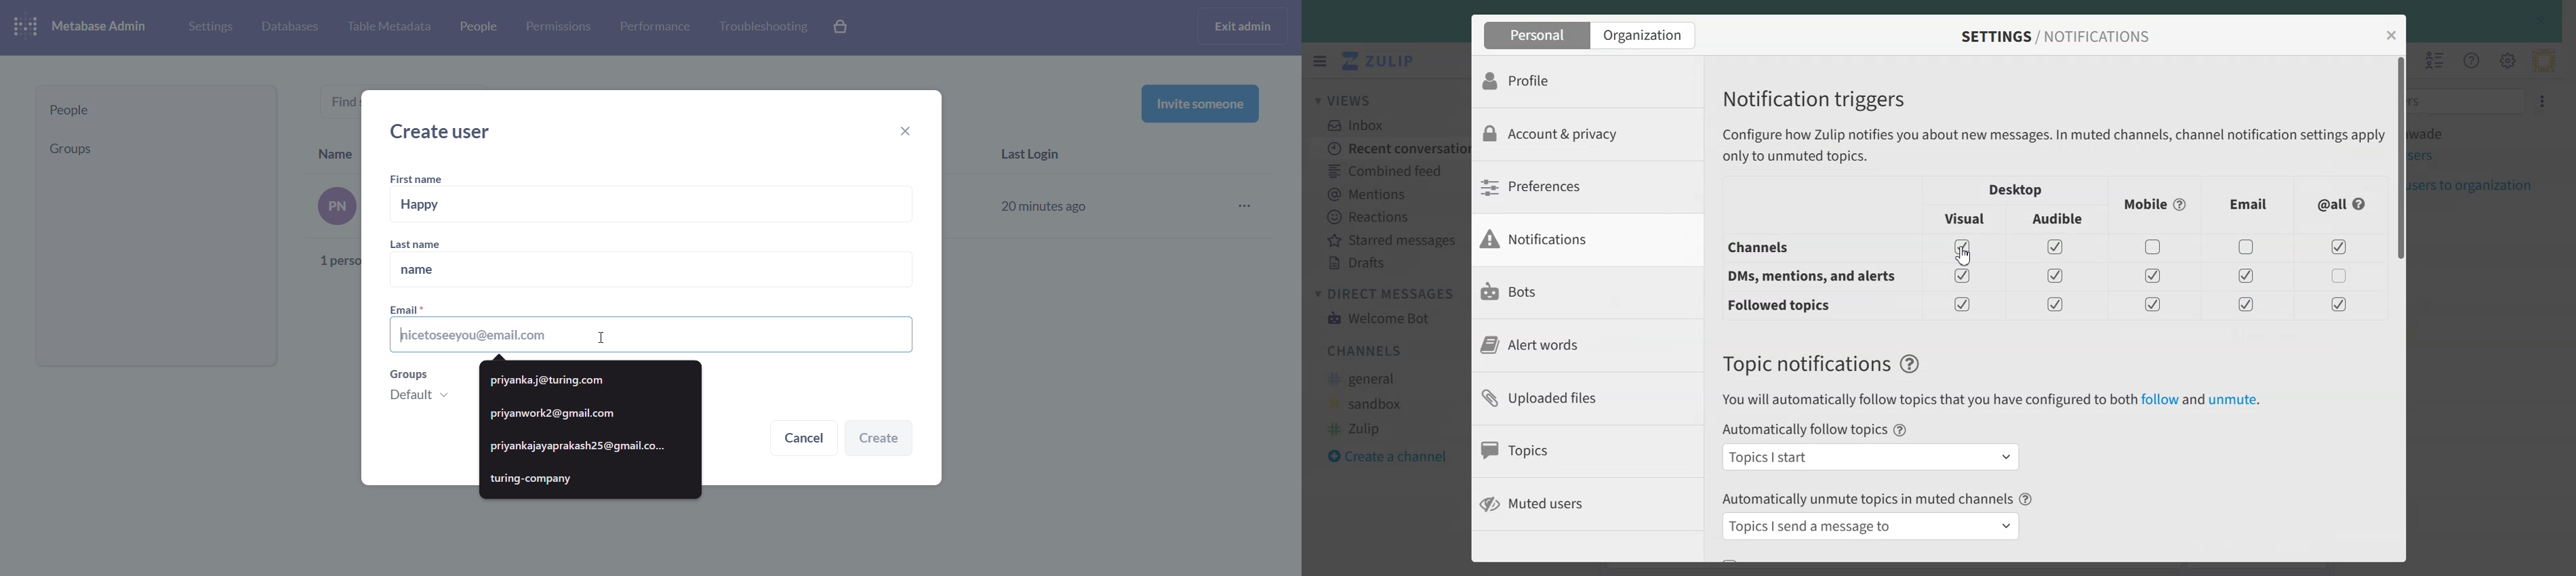 This screenshot has height=588, width=2576. I want to click on cursor, so click(601, 336).